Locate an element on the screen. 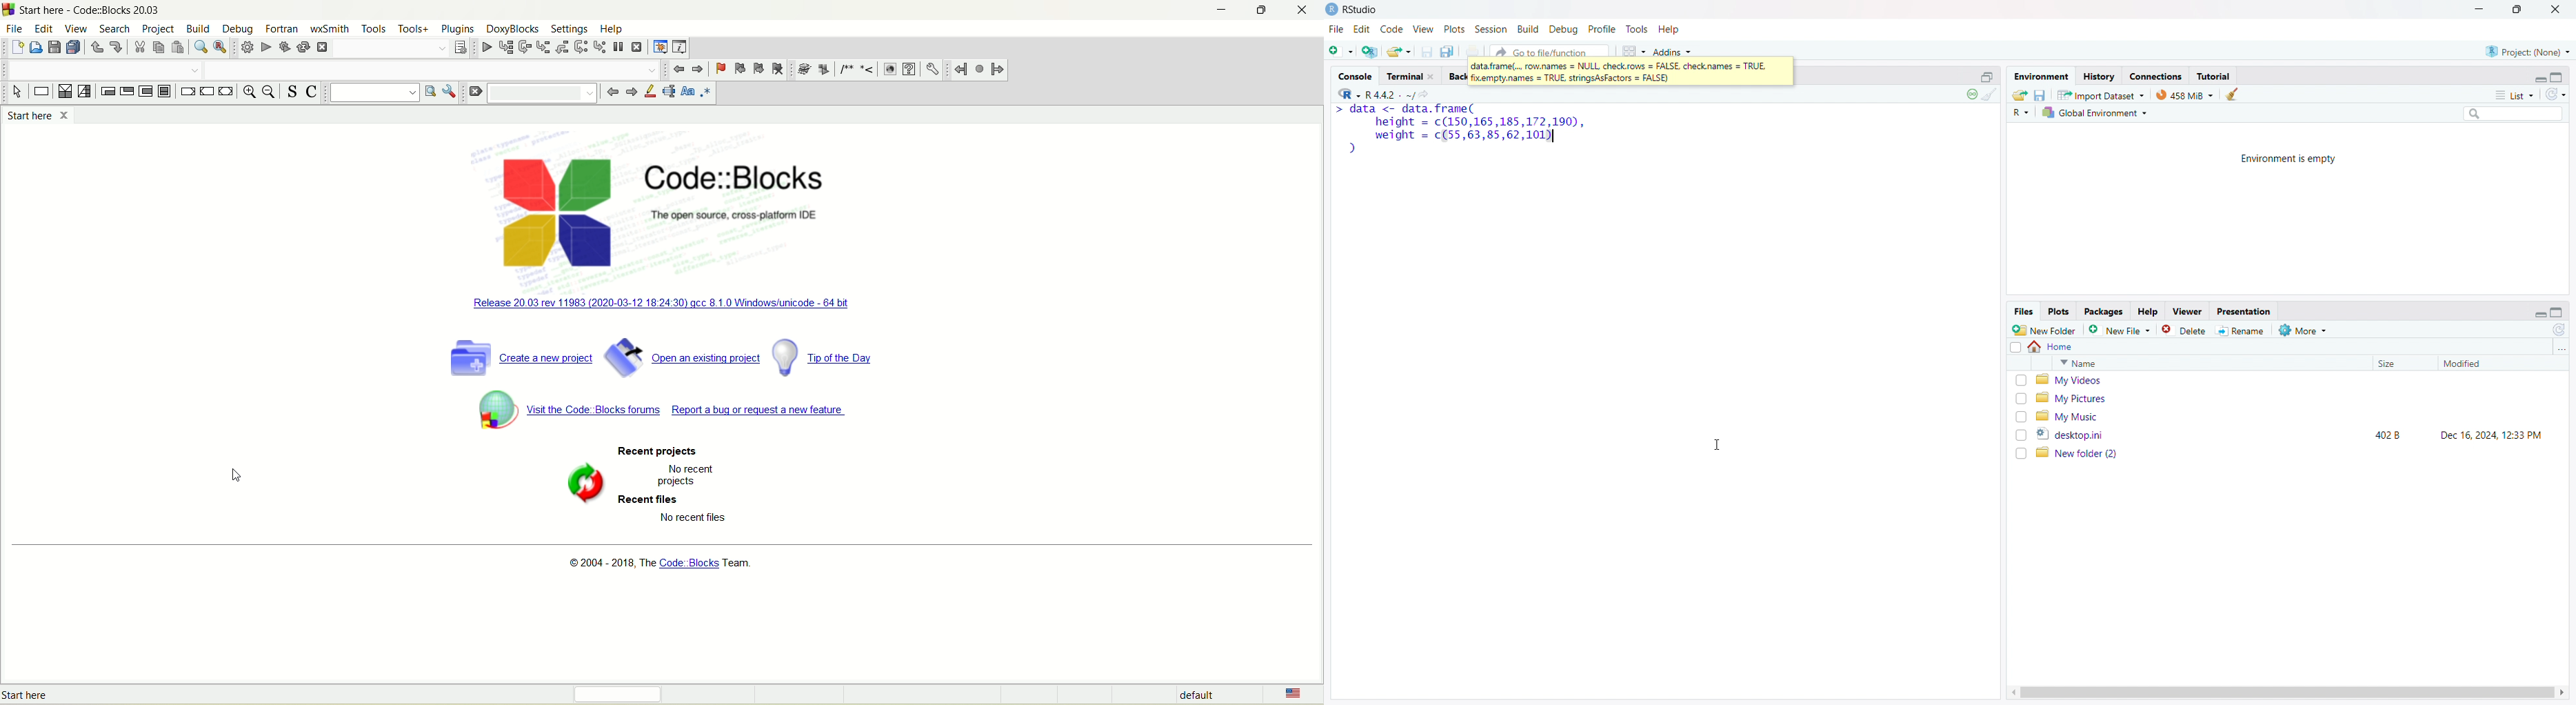  doxyblock is located at coordinates (513, 28).